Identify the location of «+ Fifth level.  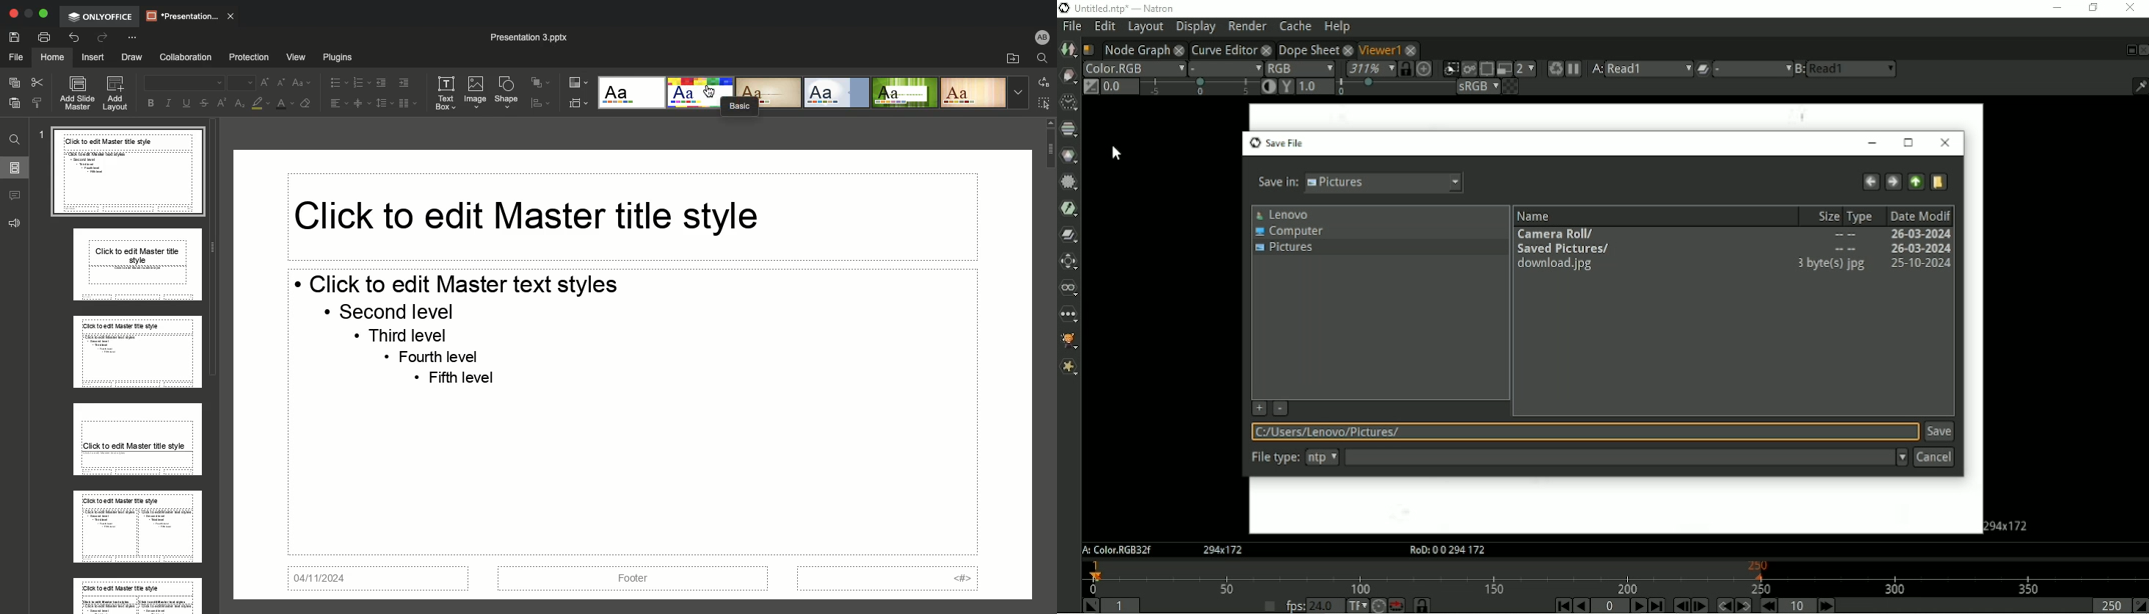
(460, 380).